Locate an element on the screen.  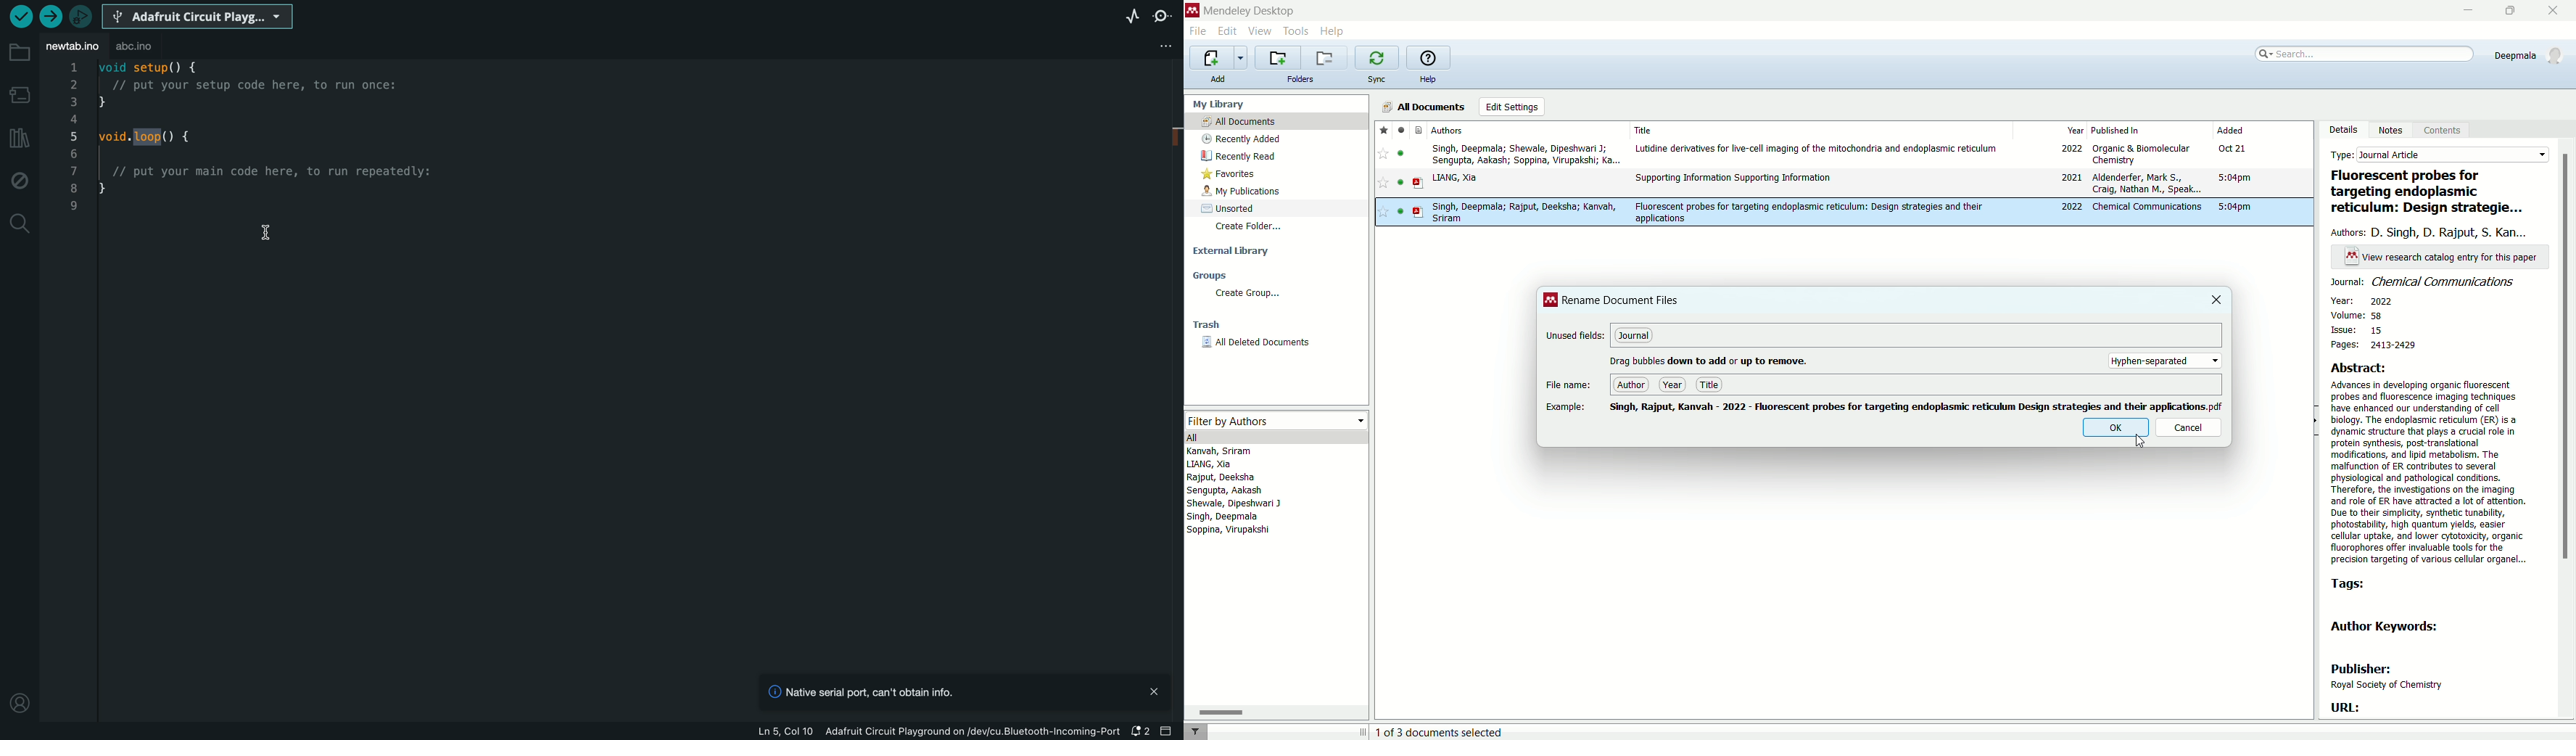
create a new folder is located at coordinates (1279, 57).